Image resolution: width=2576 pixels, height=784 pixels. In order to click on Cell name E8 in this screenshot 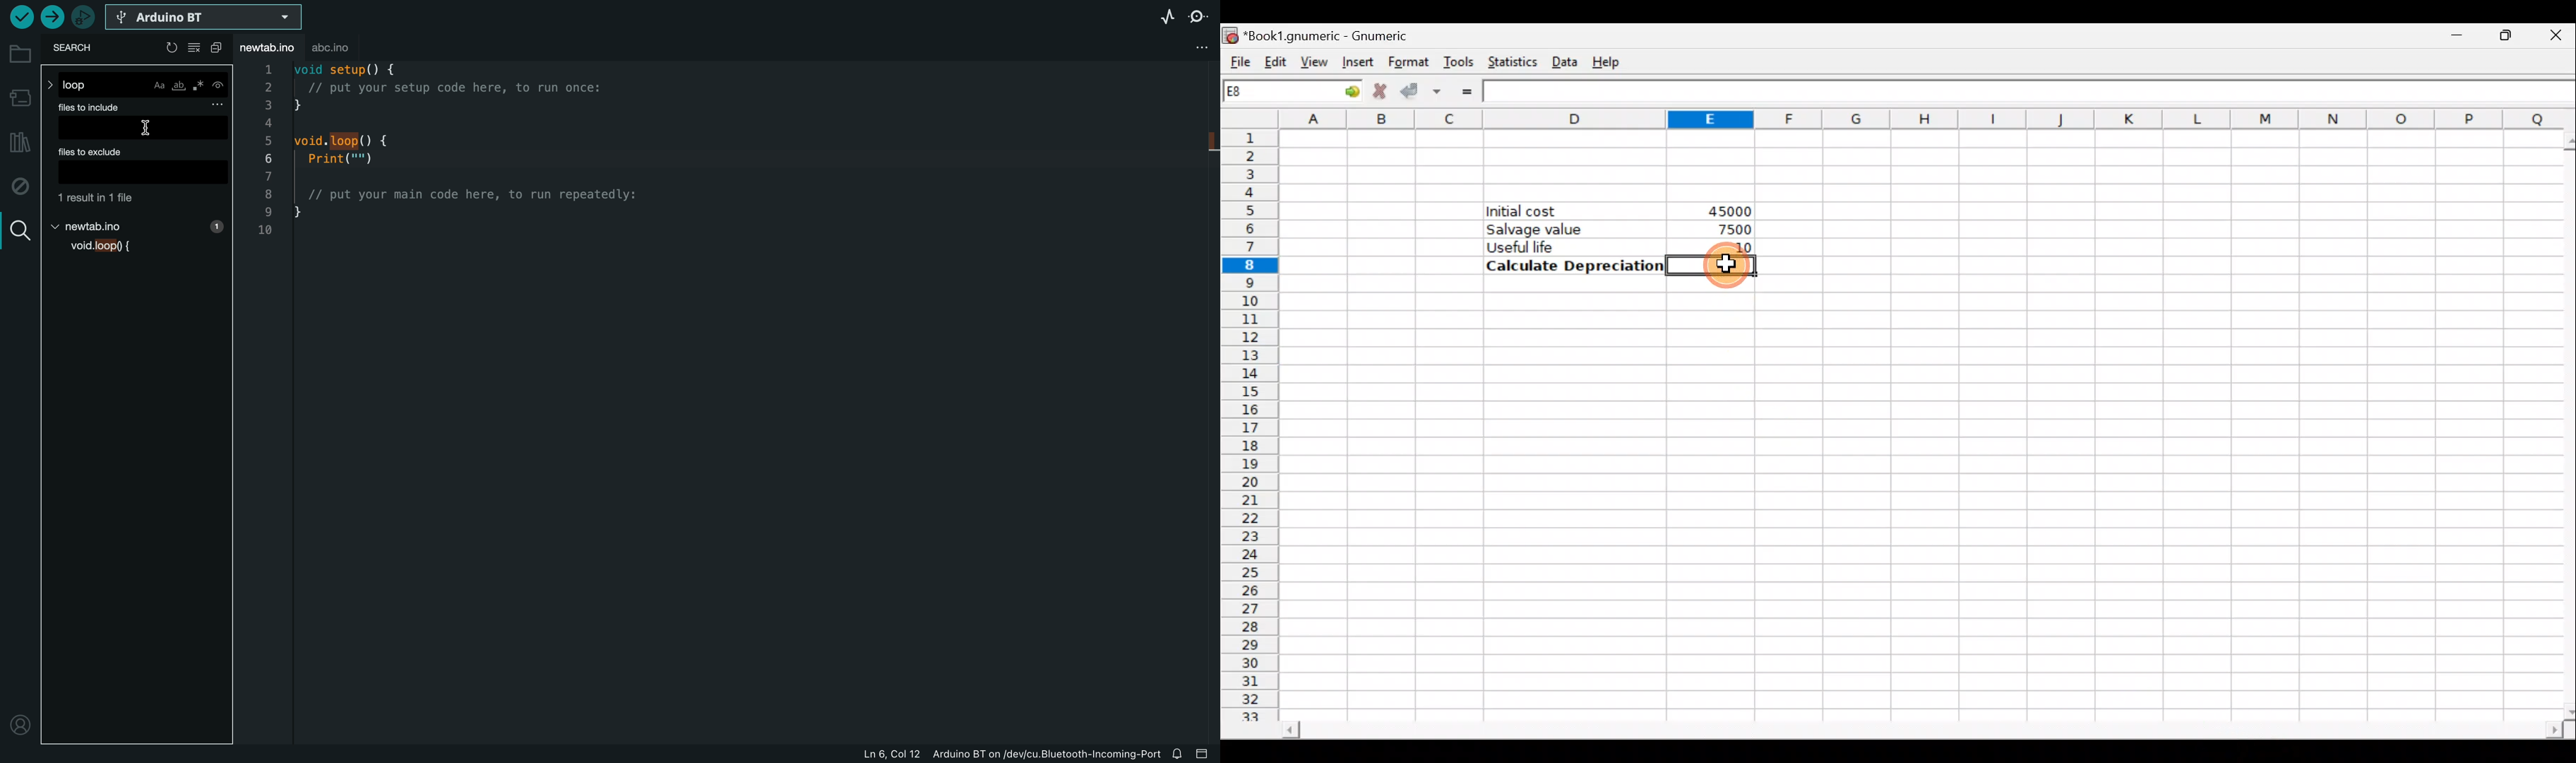, I will do `click(1268, 94)`.